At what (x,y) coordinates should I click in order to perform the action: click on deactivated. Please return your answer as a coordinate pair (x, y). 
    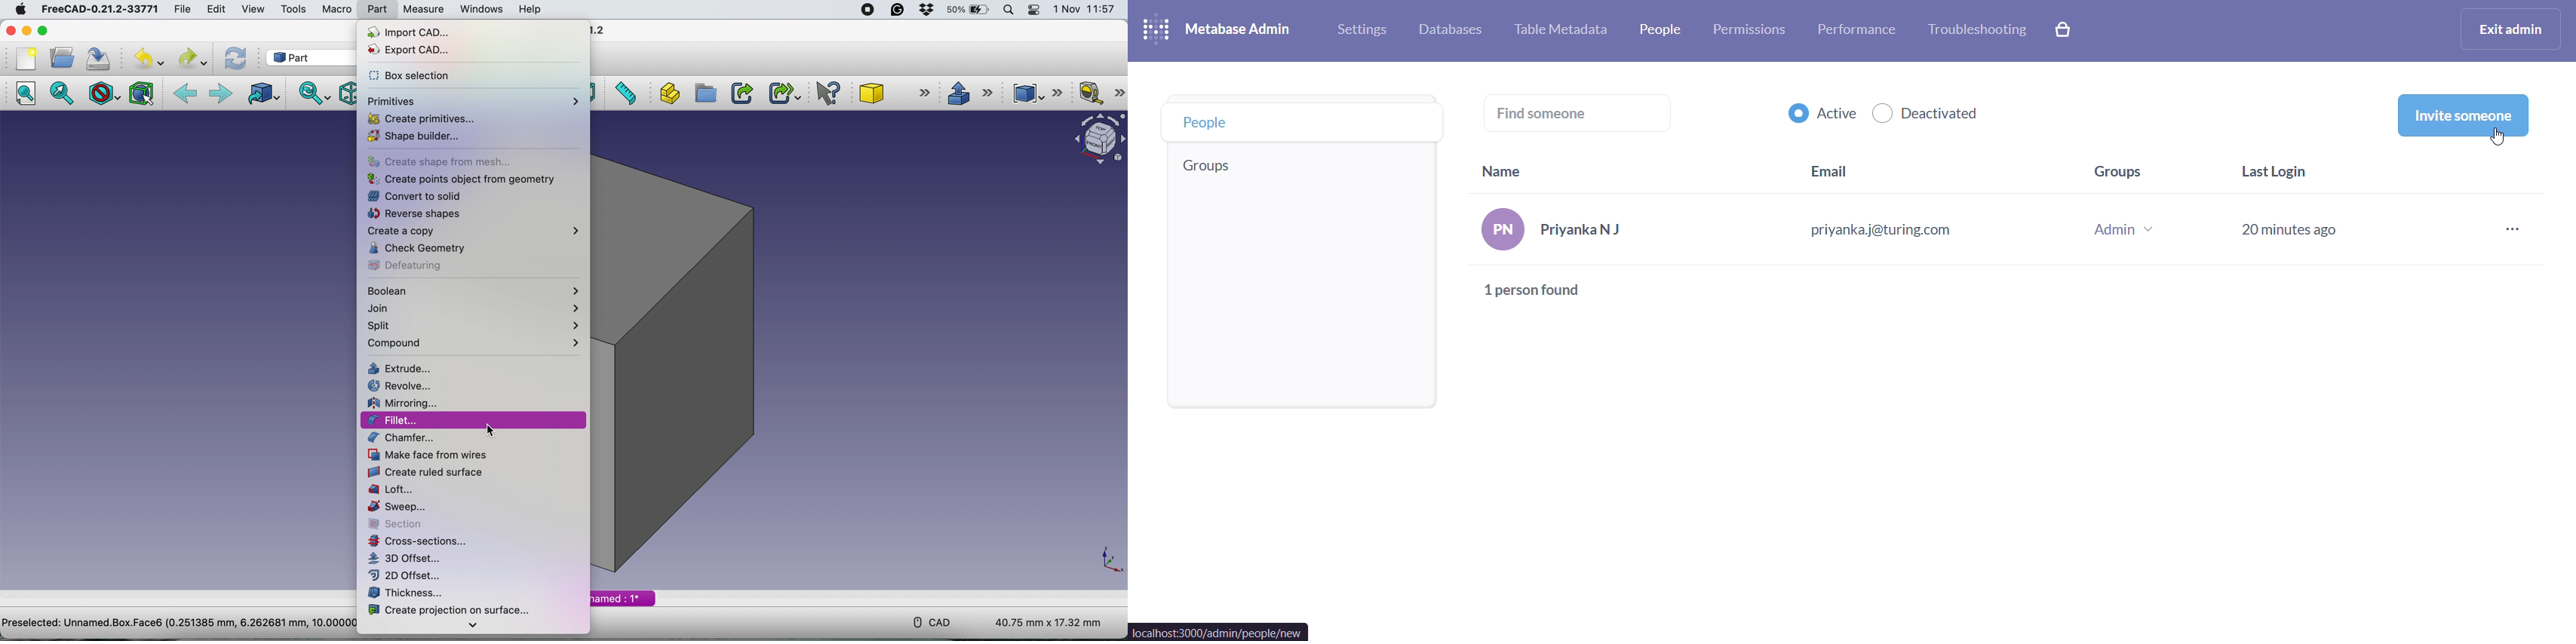
    Looking at the image, I should click on (1933, 111).